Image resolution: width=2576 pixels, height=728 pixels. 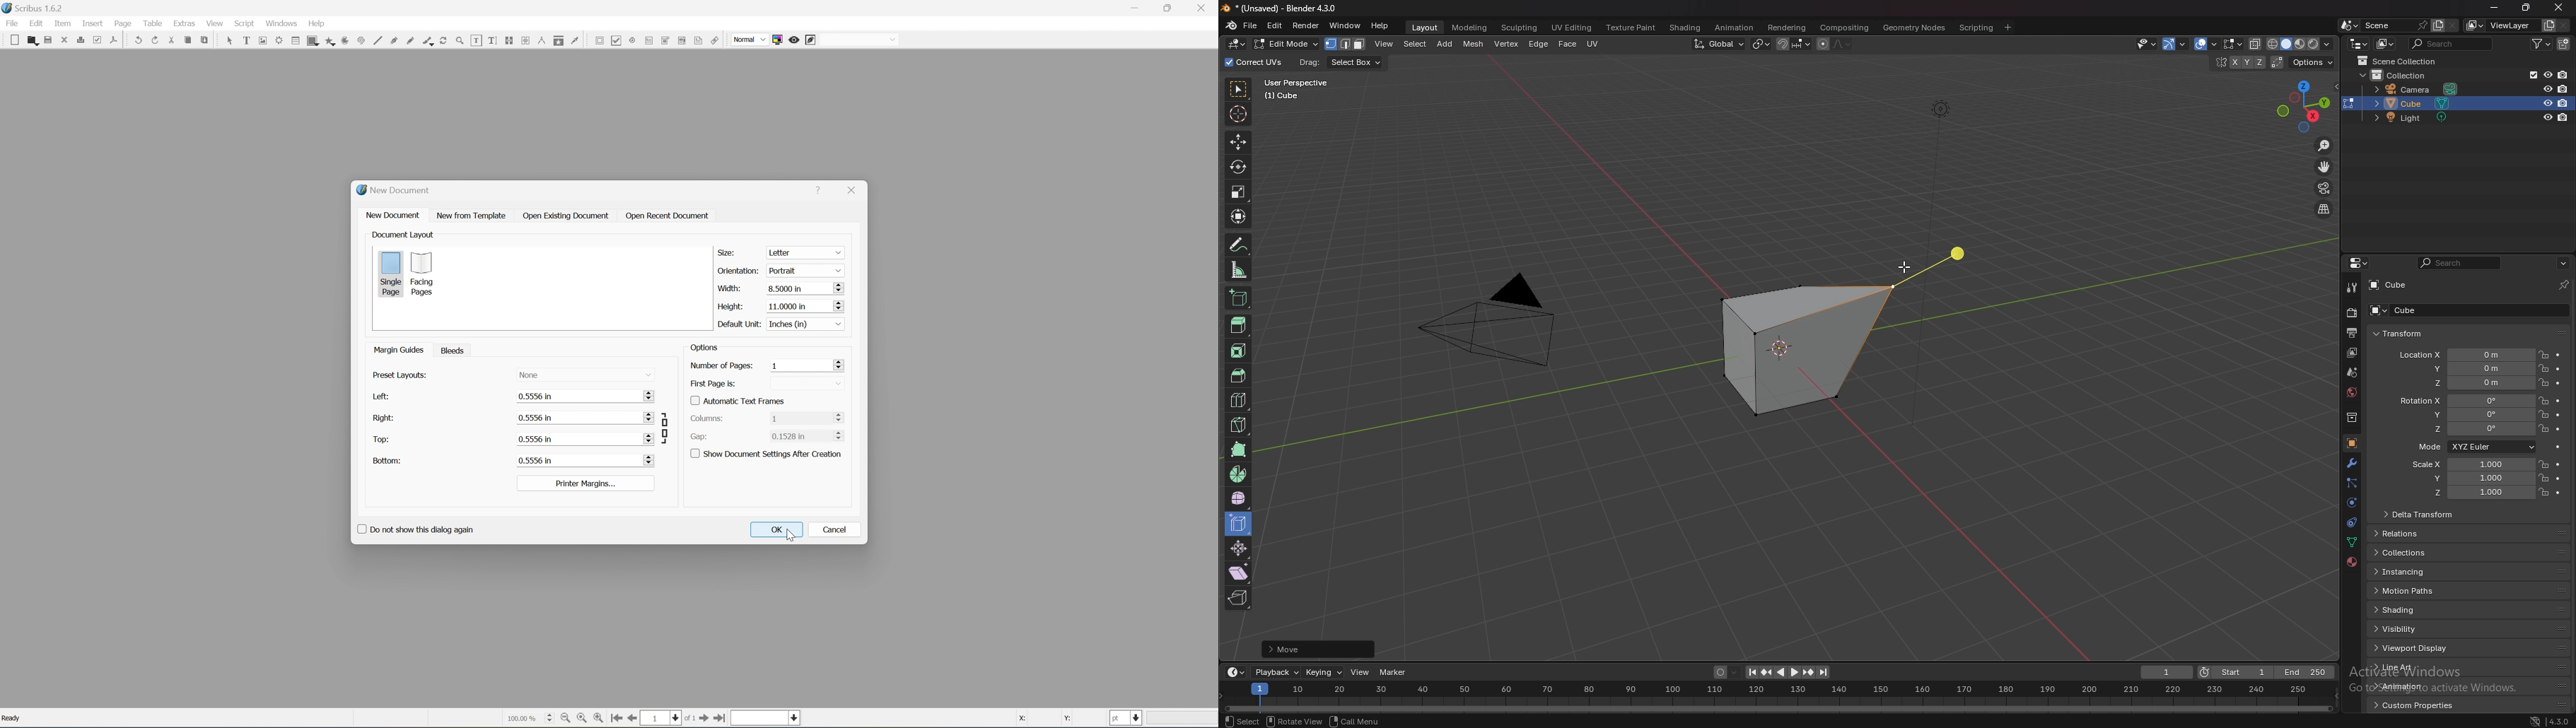 I want to click on top:, so click(x=382, y=440).